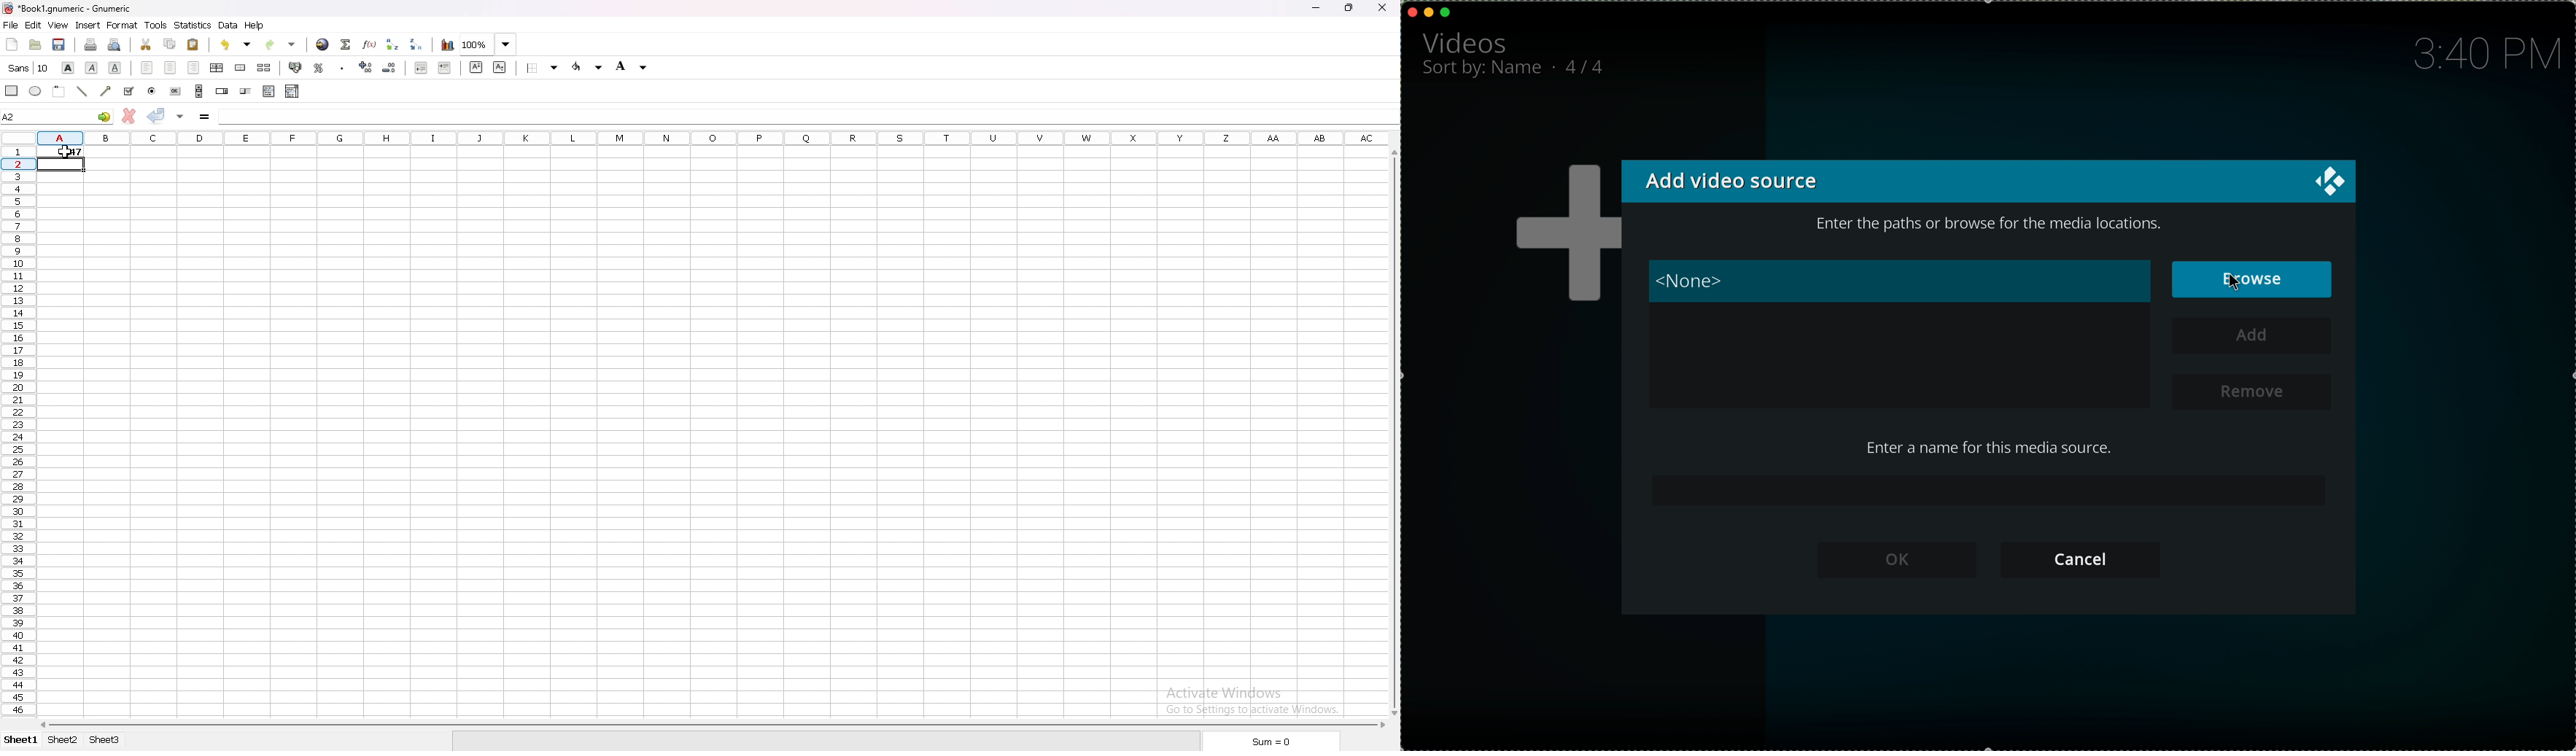  Describe the element at coordinates (129, 91) in the screenshot. I see `tickbox` at that location.